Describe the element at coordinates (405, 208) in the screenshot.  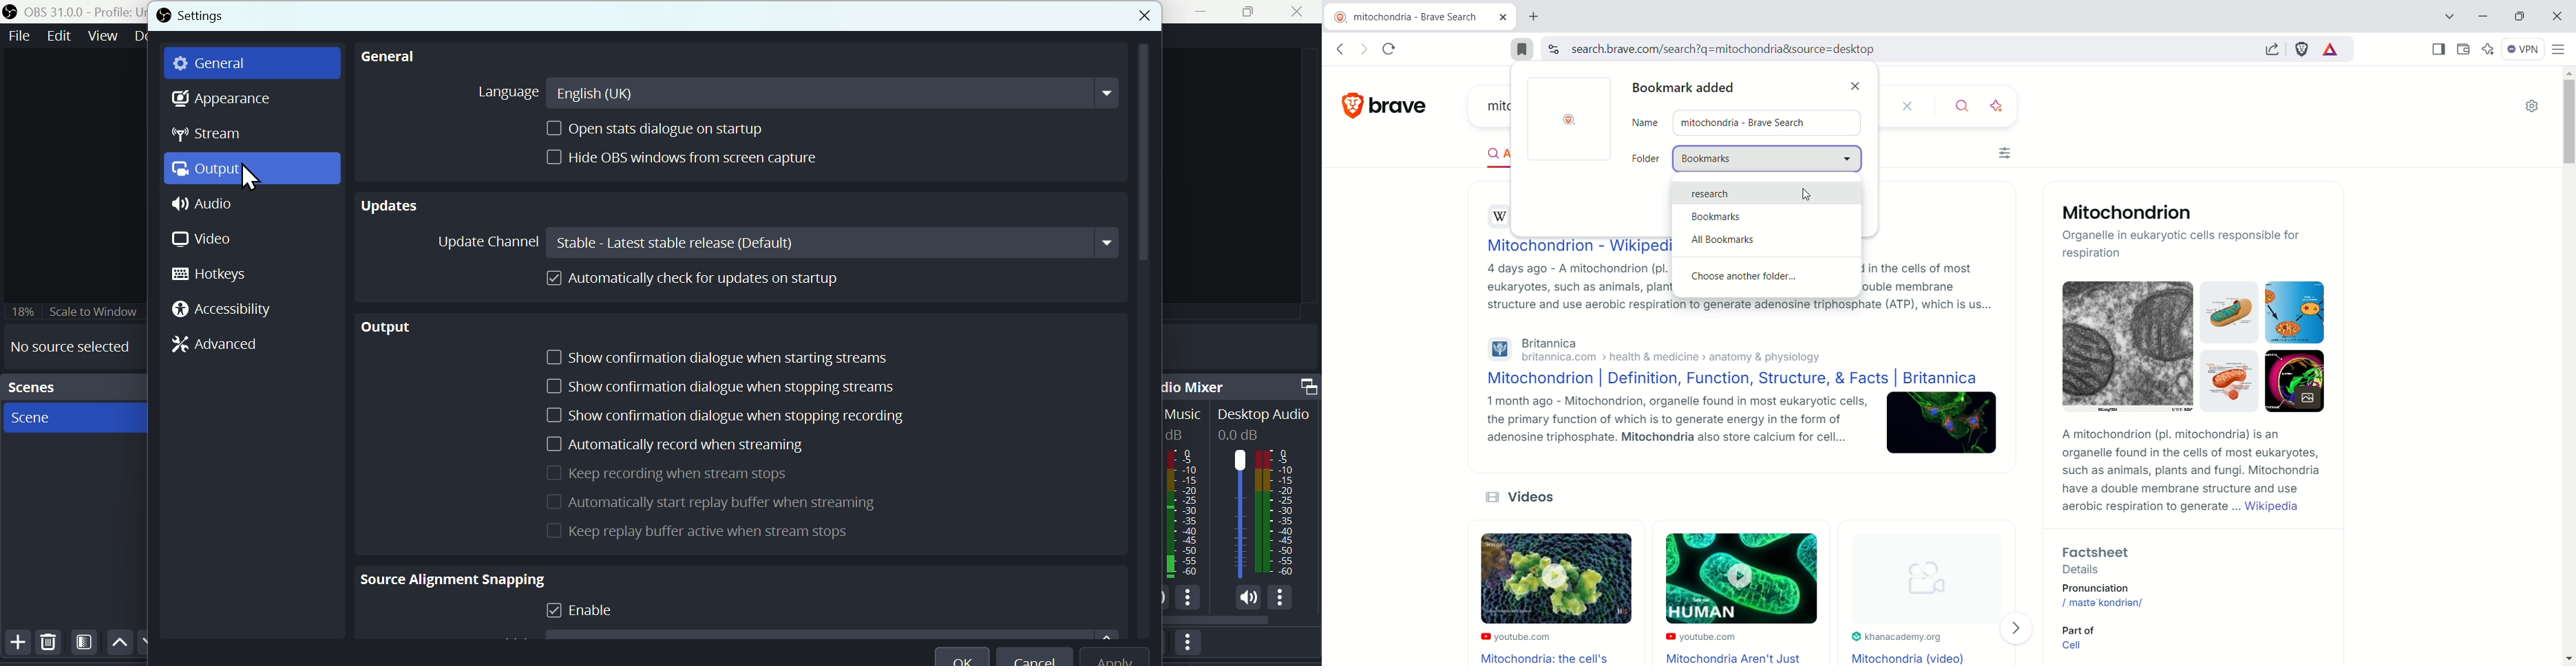
I see `Updates` at that location.